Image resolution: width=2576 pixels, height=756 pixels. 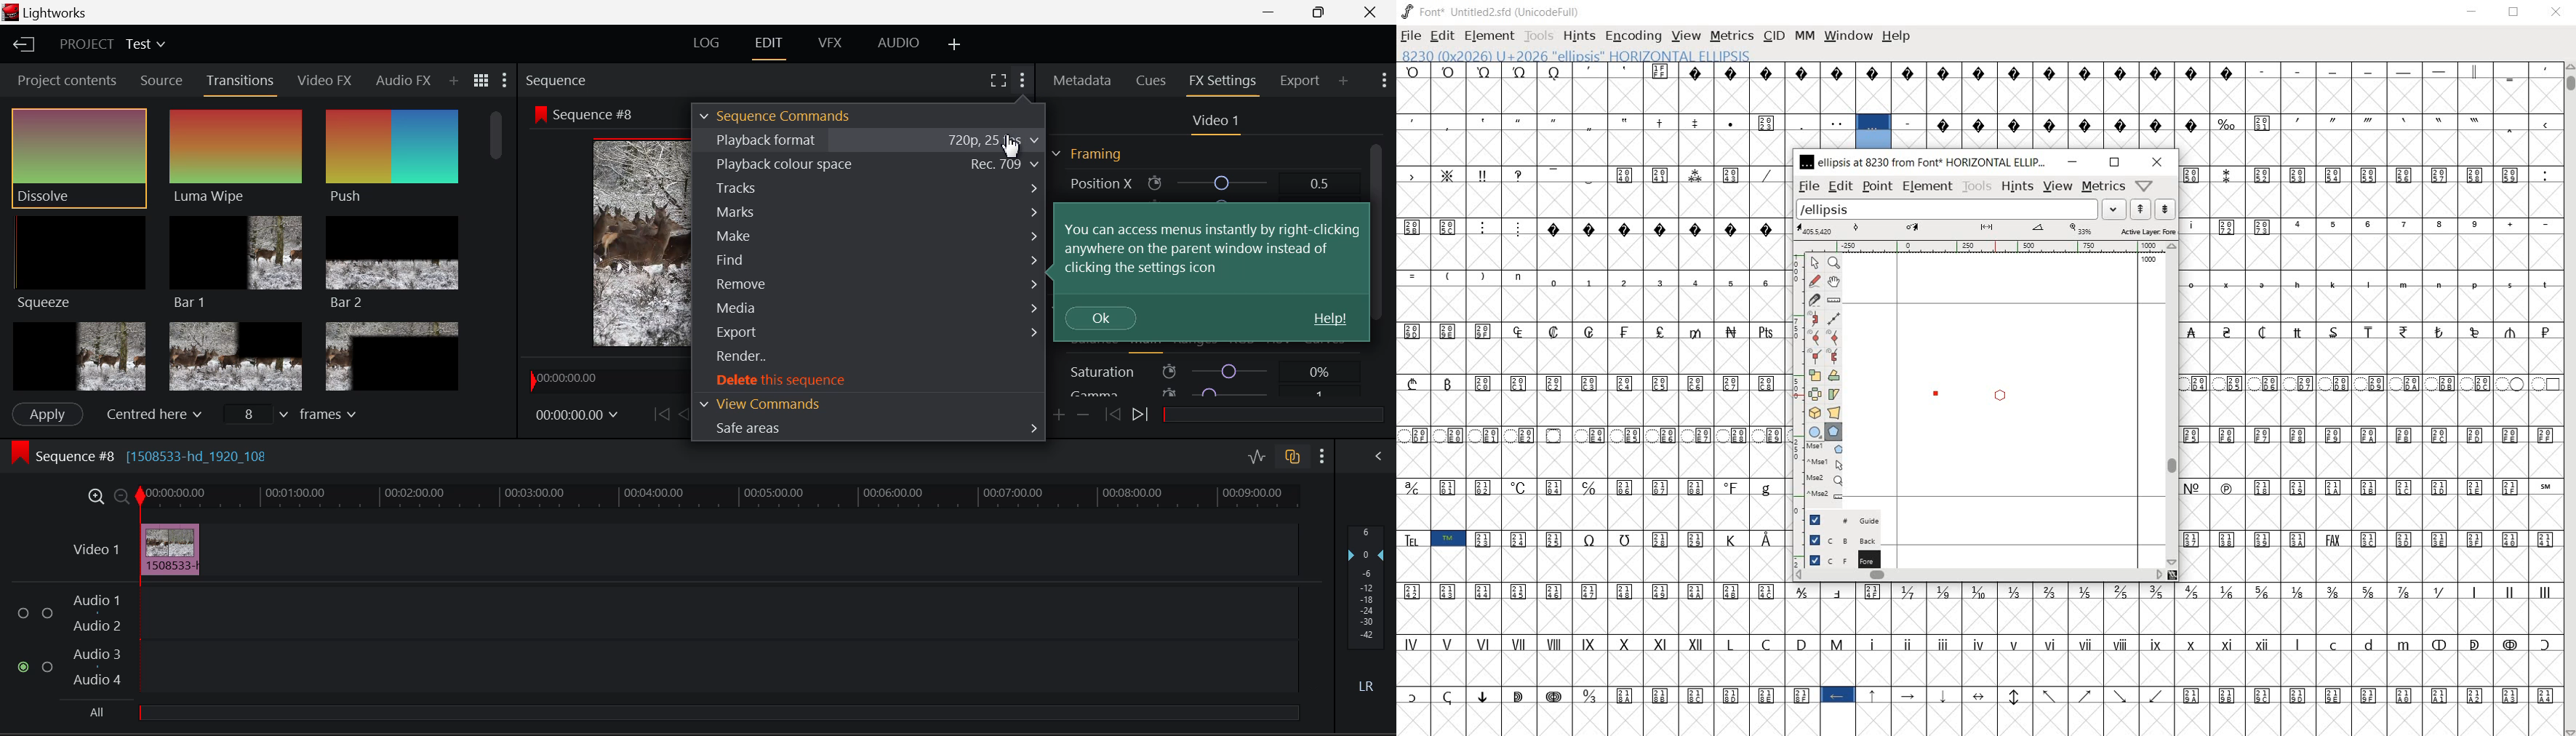 I want to click on edit, so click(x=1839, y=186).